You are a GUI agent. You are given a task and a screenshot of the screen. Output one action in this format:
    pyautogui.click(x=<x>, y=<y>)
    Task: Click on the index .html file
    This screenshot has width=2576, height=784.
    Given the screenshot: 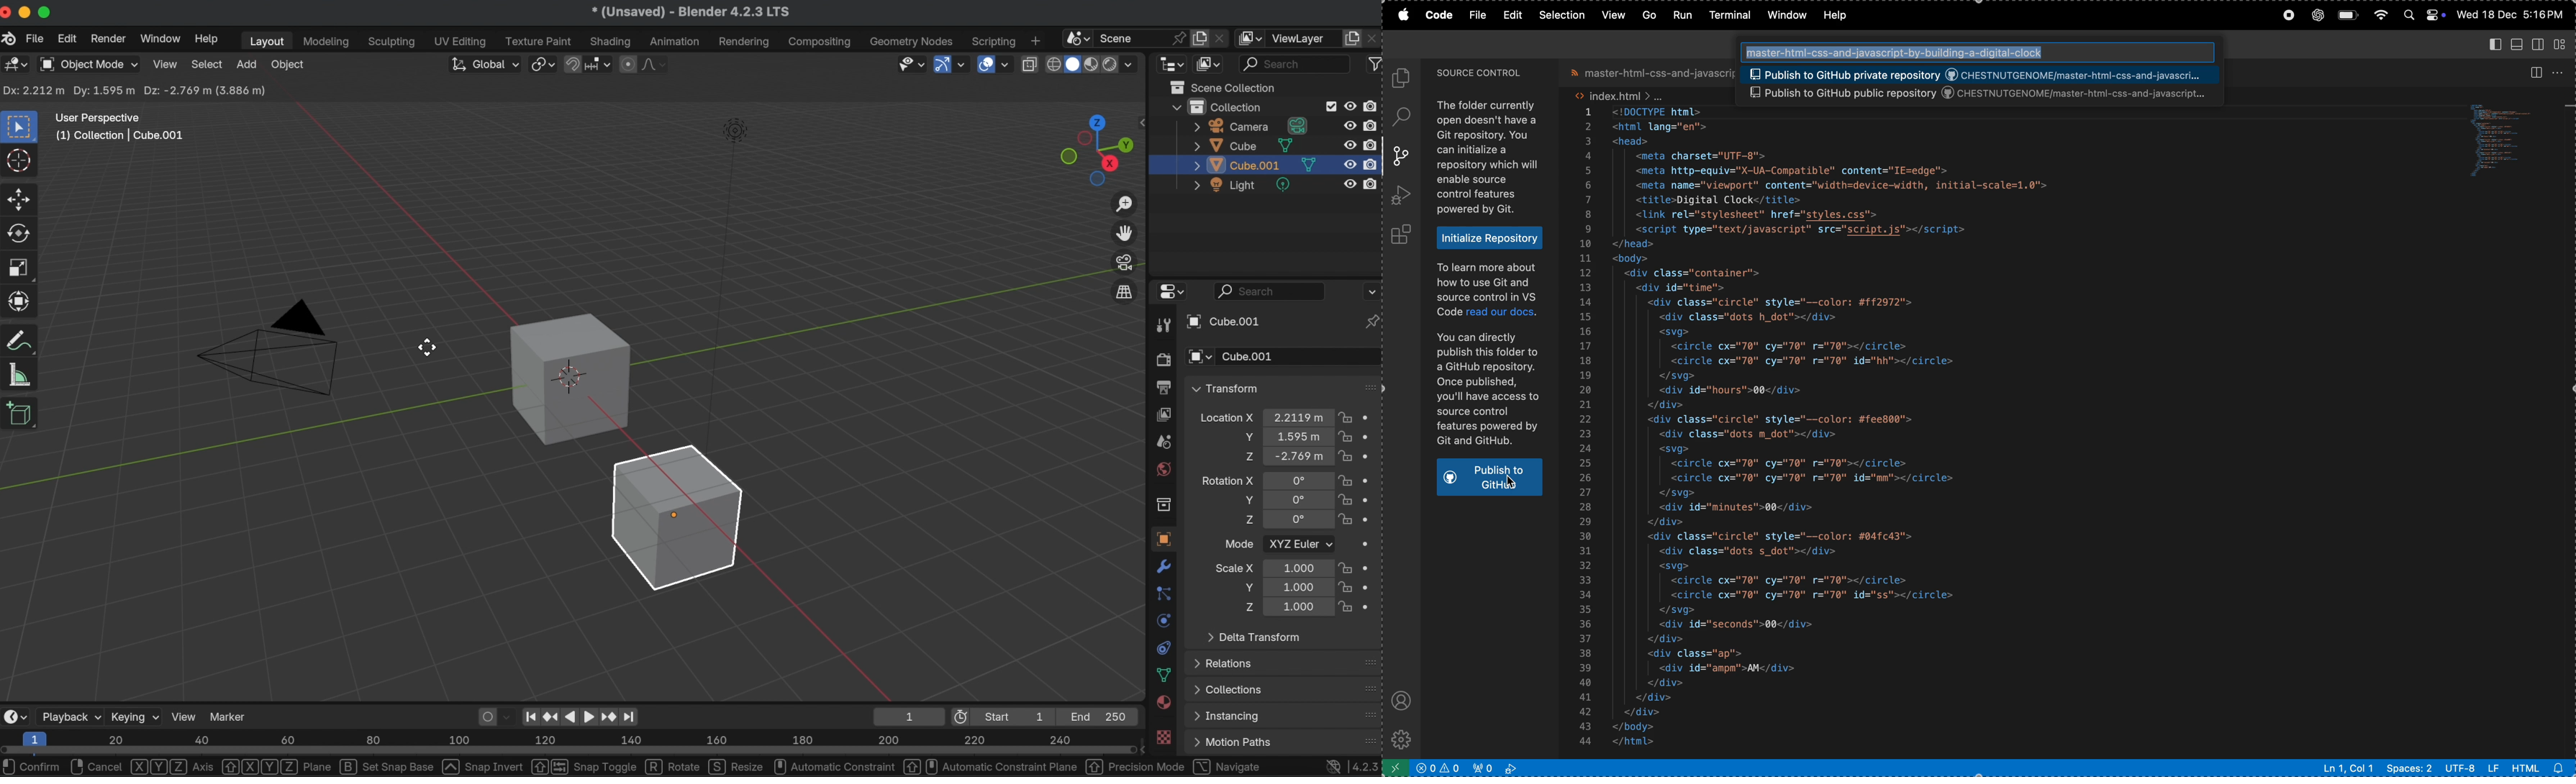 What is the action you would take?
    pyautogui.click(x=1619, y=94)
    